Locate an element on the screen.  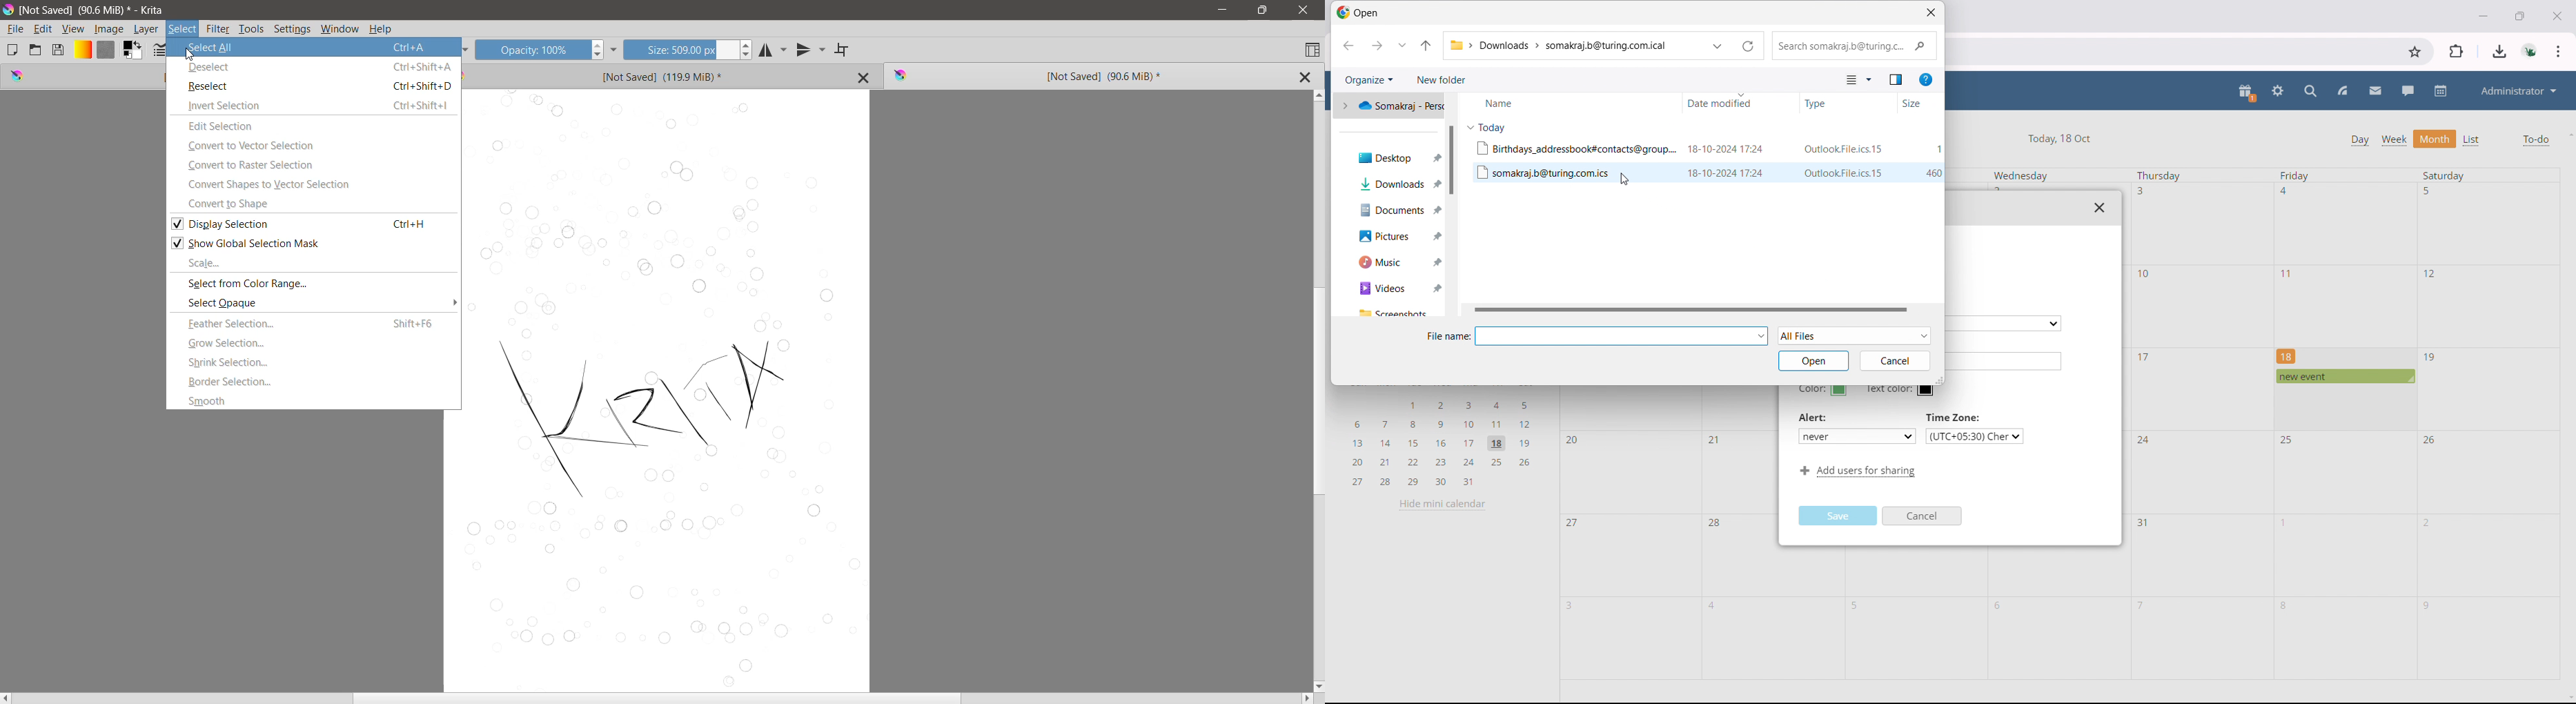
Select from Color Range is located at coordinates (314, 284).